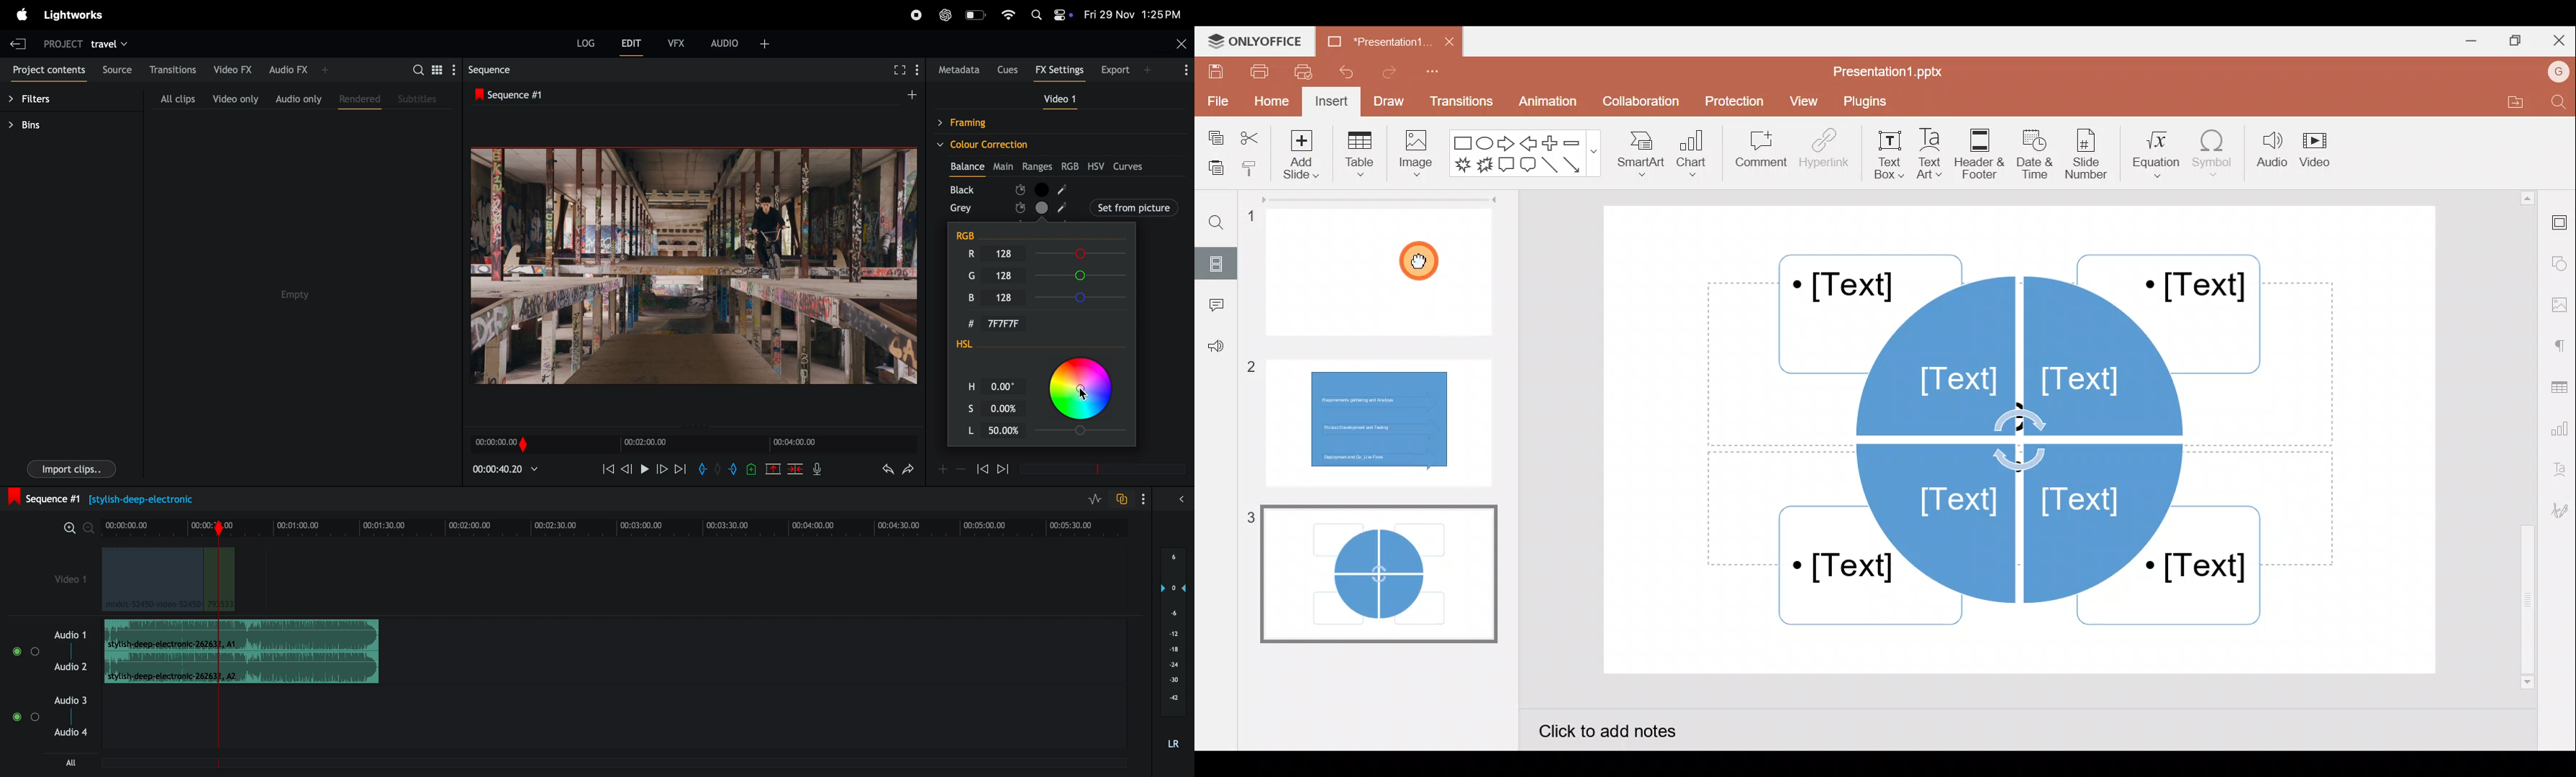 The image size is (2576, 784). Describe the element at coordinates (1639, 101) in the screenshot. I see `Collaboration` at that location.